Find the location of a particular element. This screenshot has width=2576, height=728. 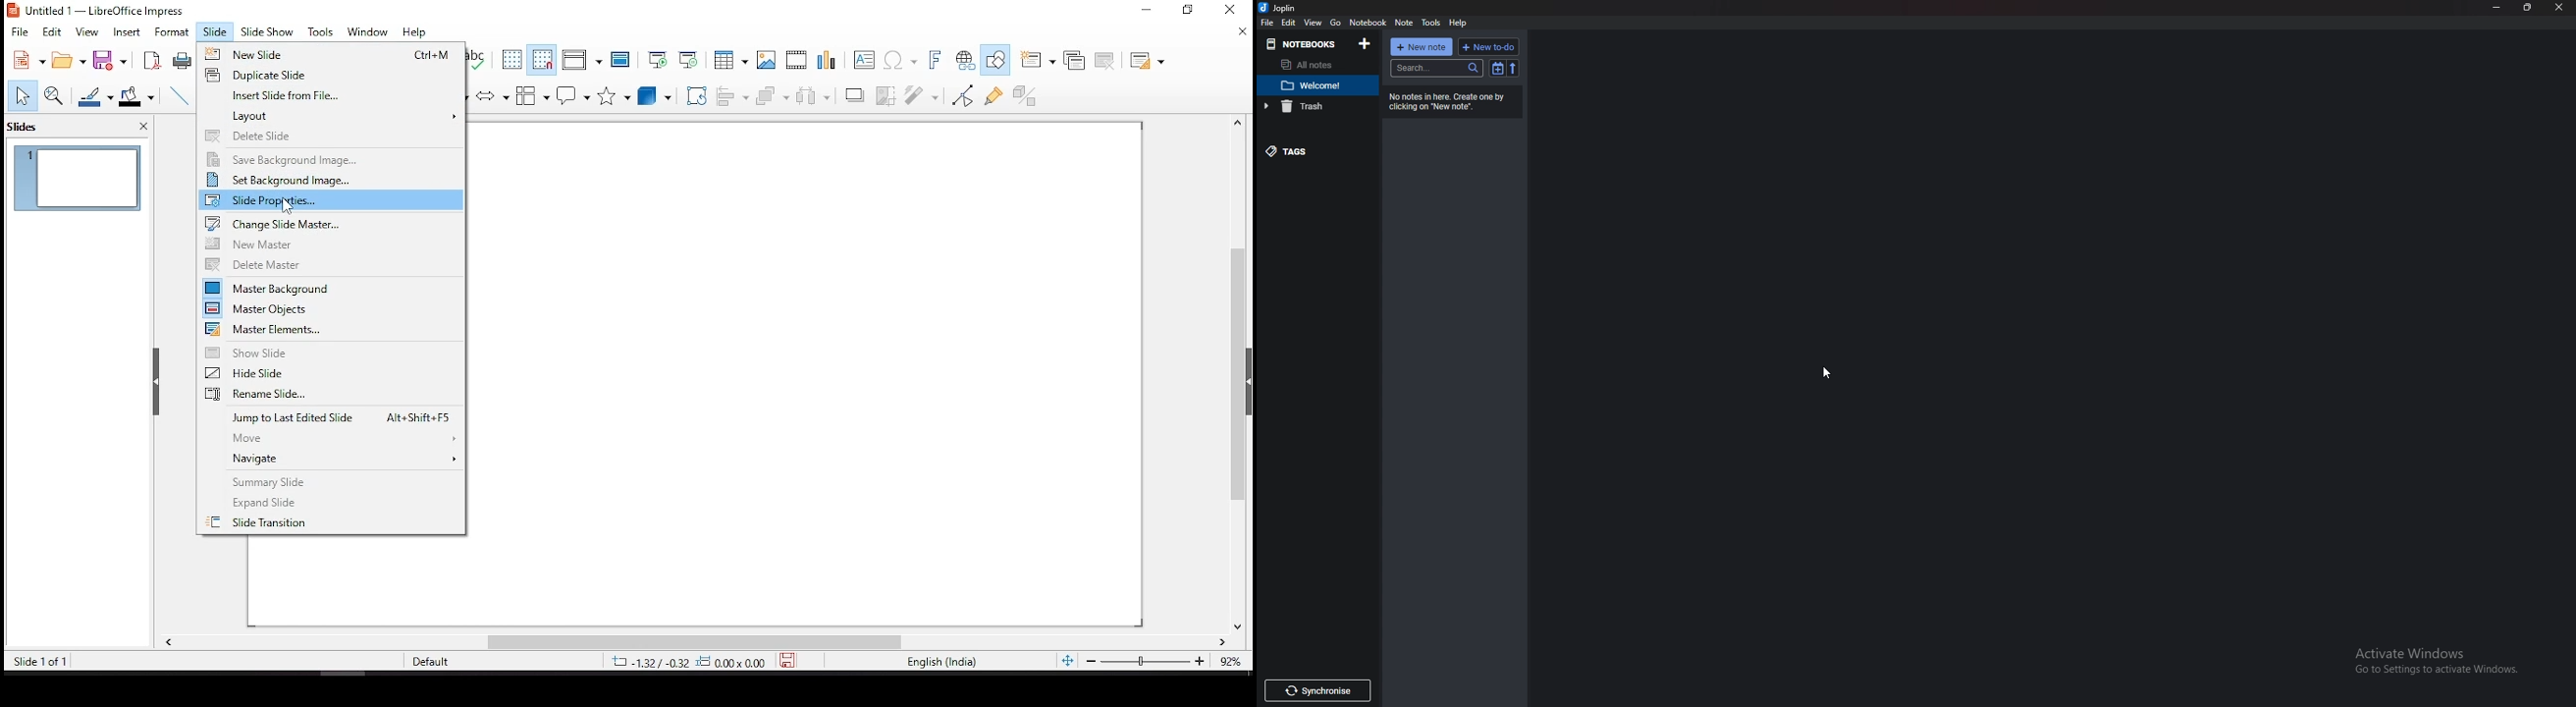

resize is located at coordinates (2529, 8).